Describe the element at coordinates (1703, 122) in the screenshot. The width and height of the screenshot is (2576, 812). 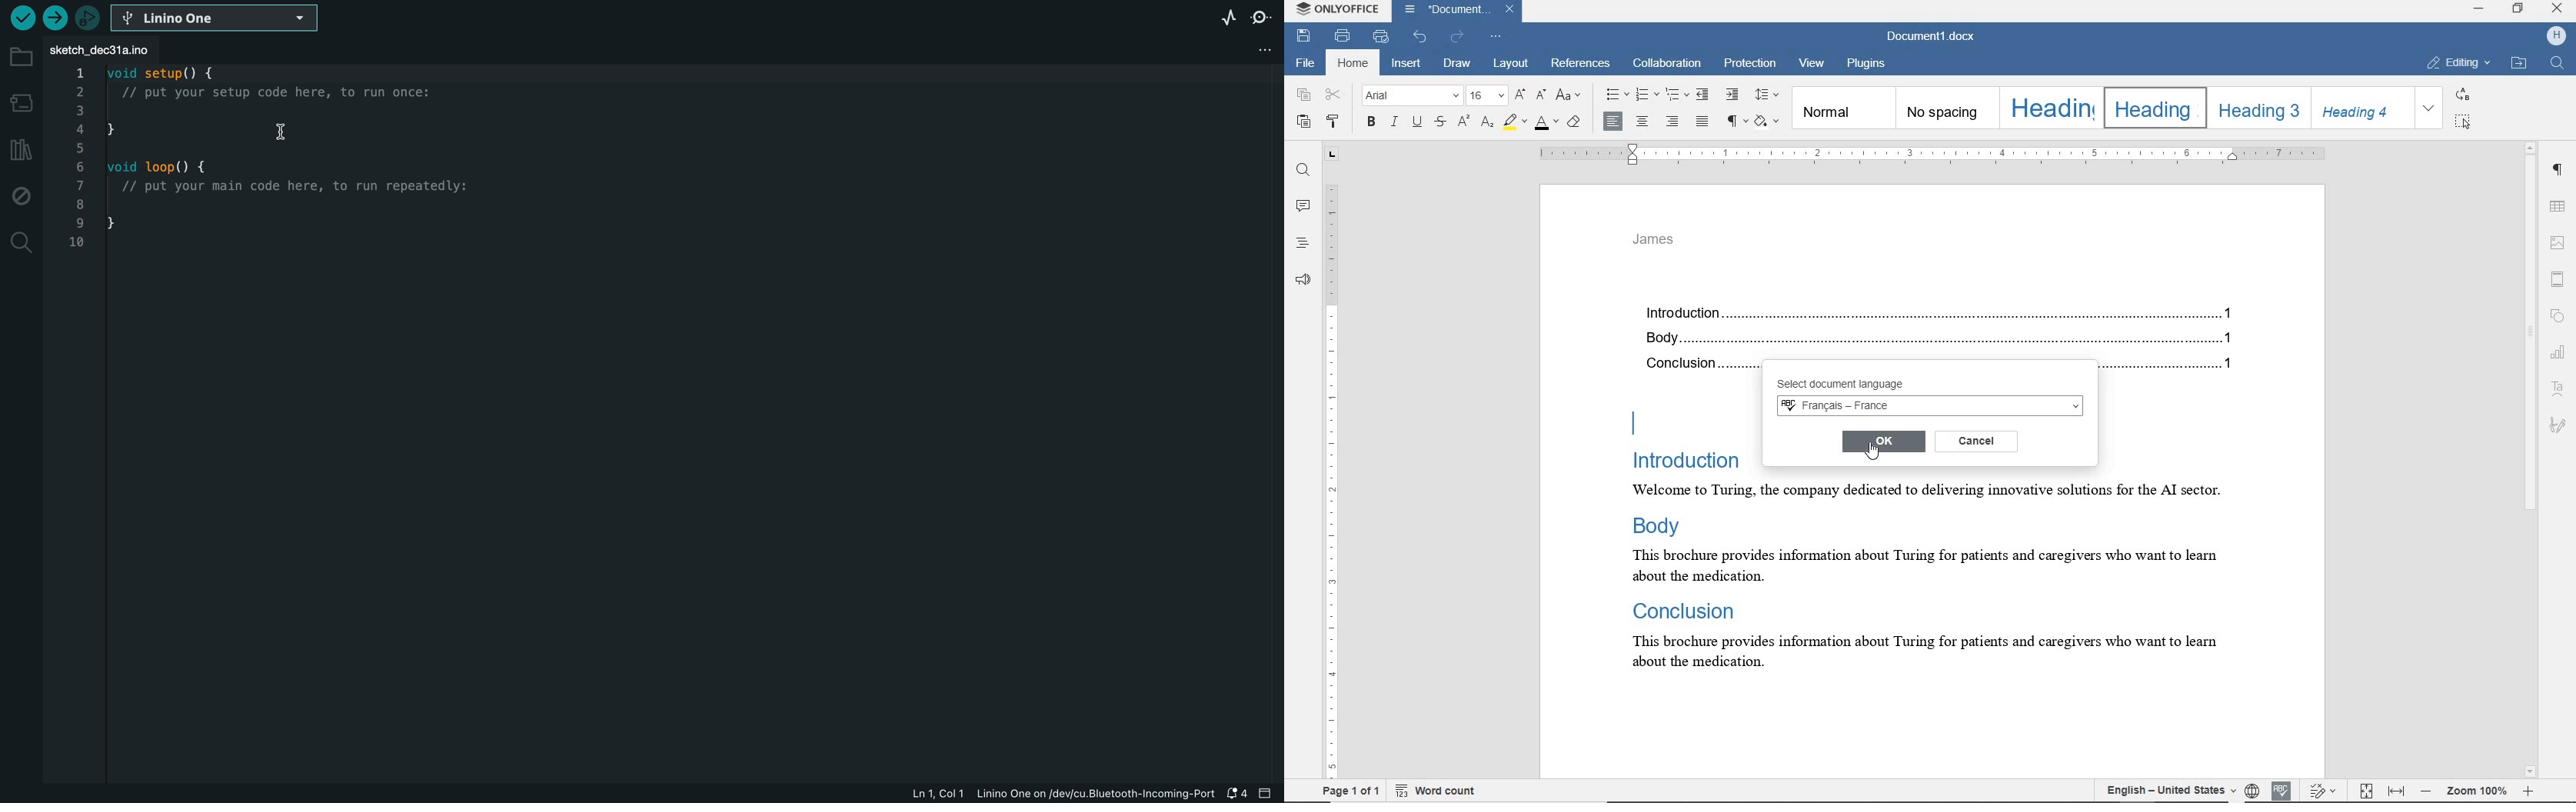
I see `justified` at that location.